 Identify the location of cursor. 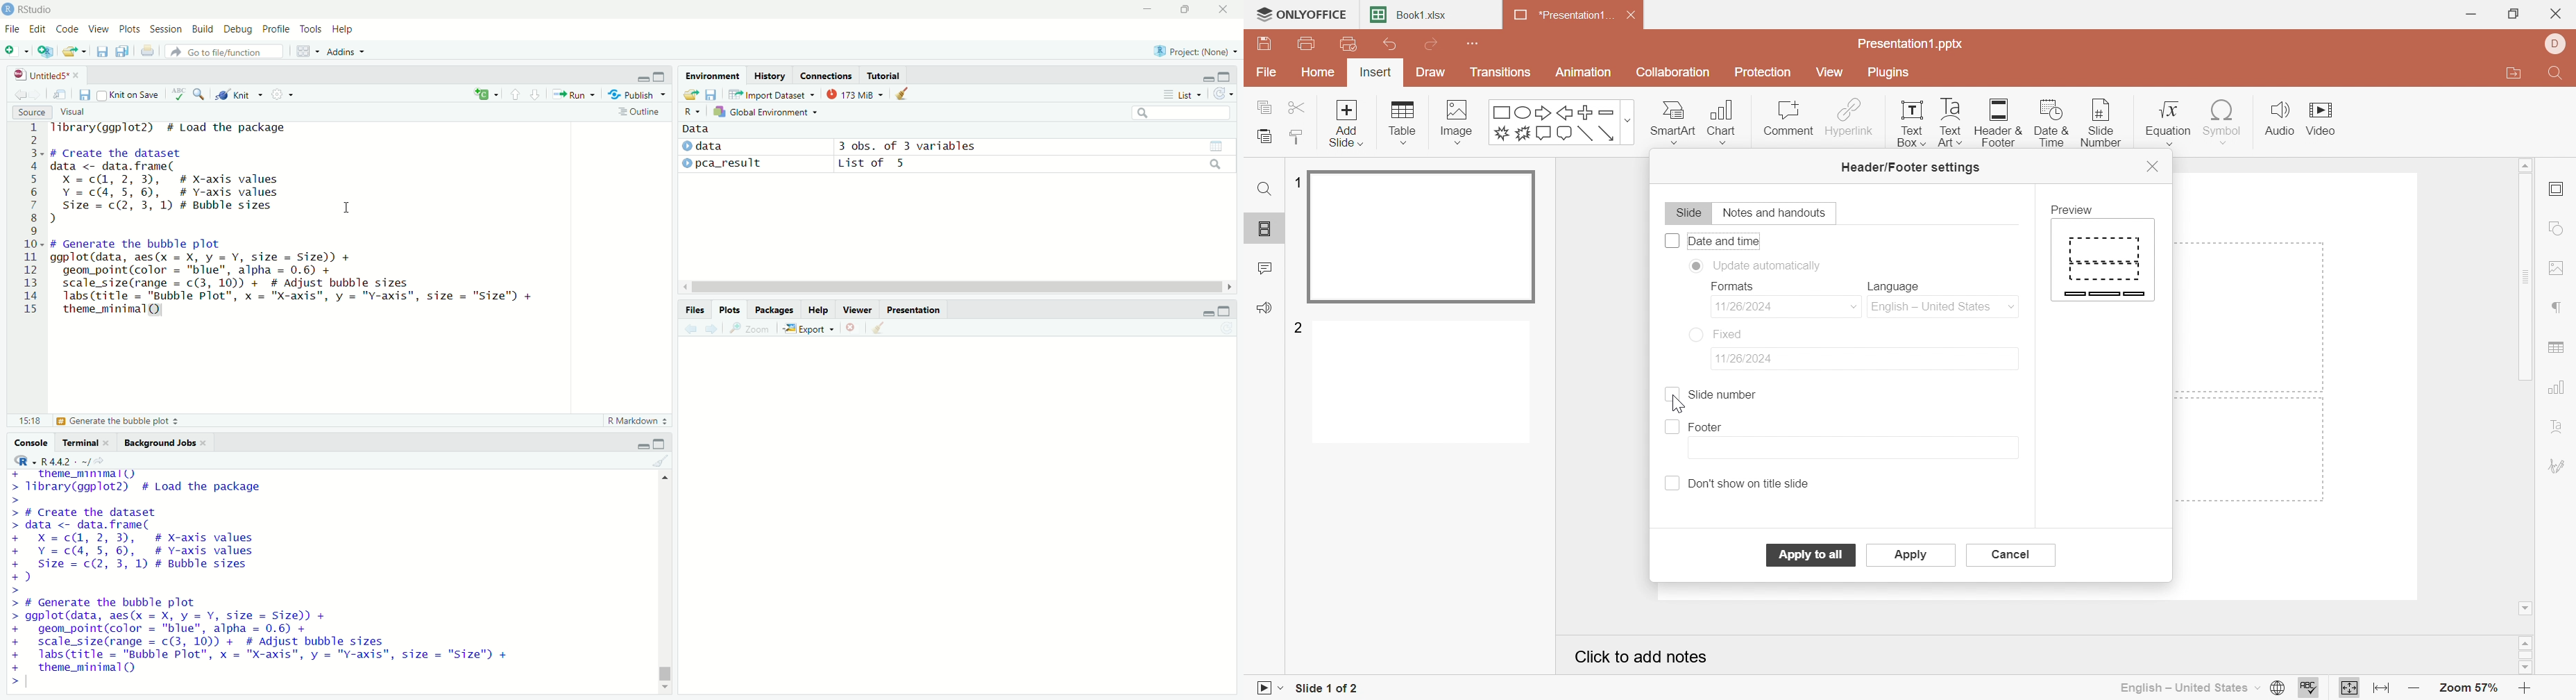
(347, 207).